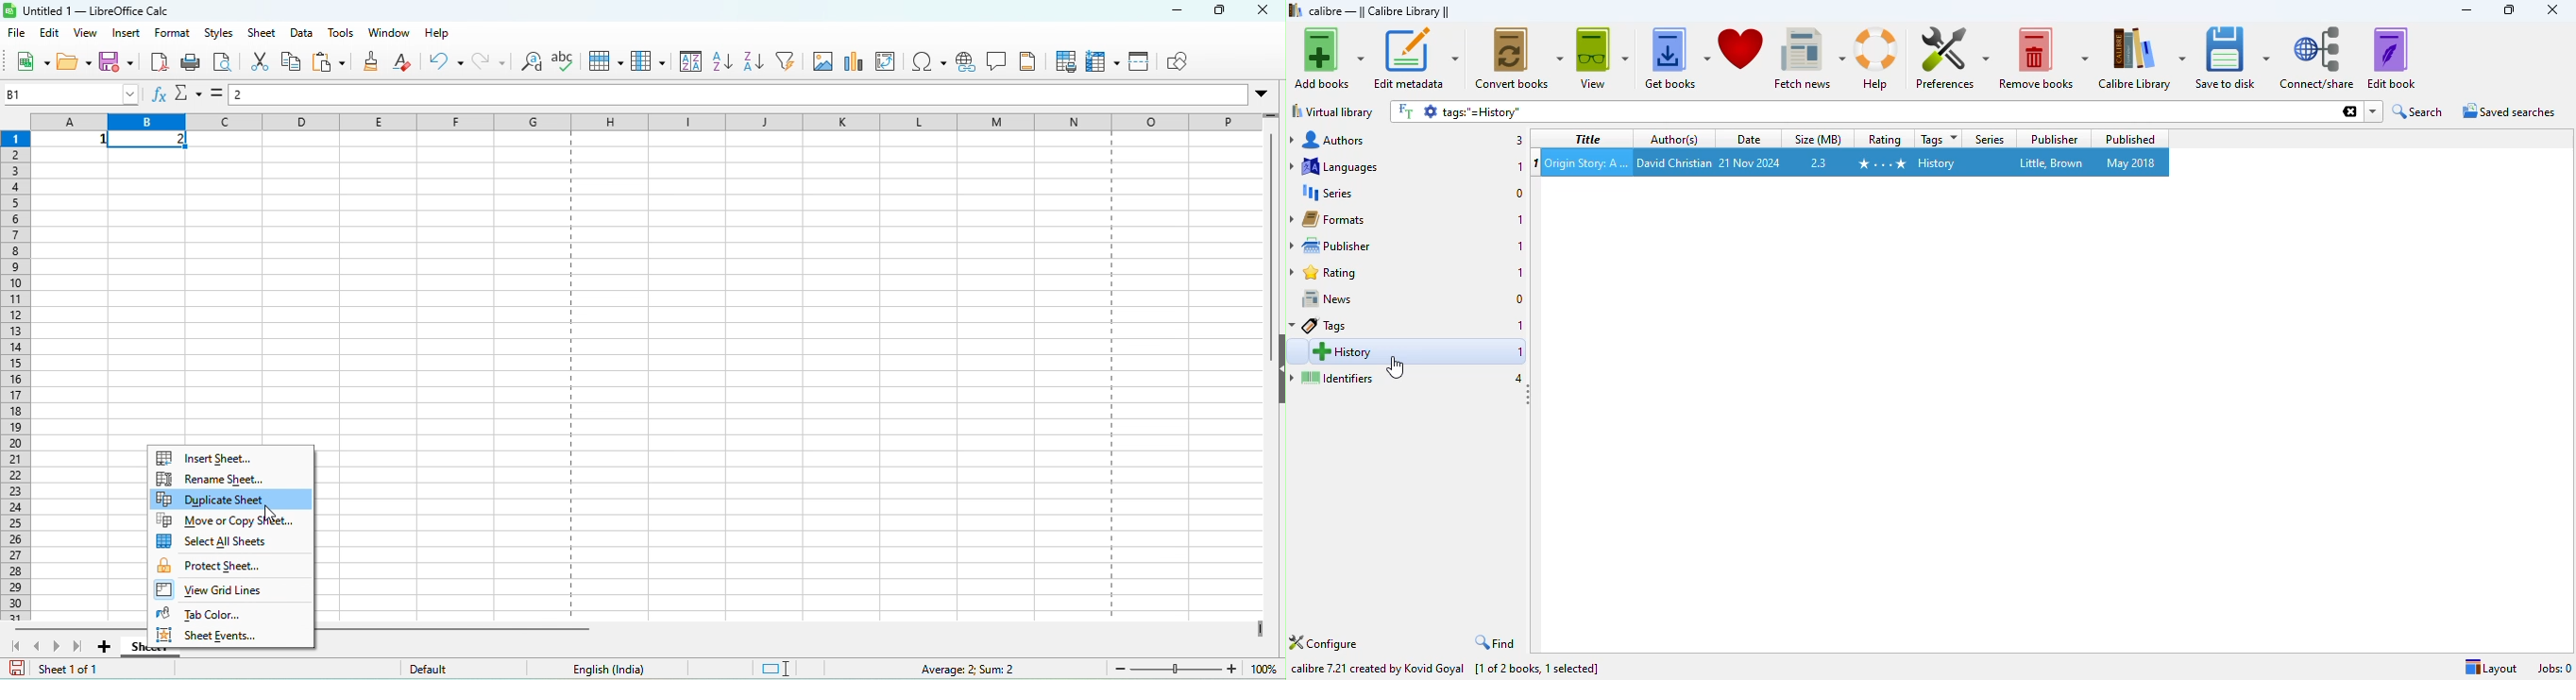 The height and width of the screenshot is (700, 2576). Describe the element at coordinates (2417, 111) in the screenshot. I see `search` at that location.